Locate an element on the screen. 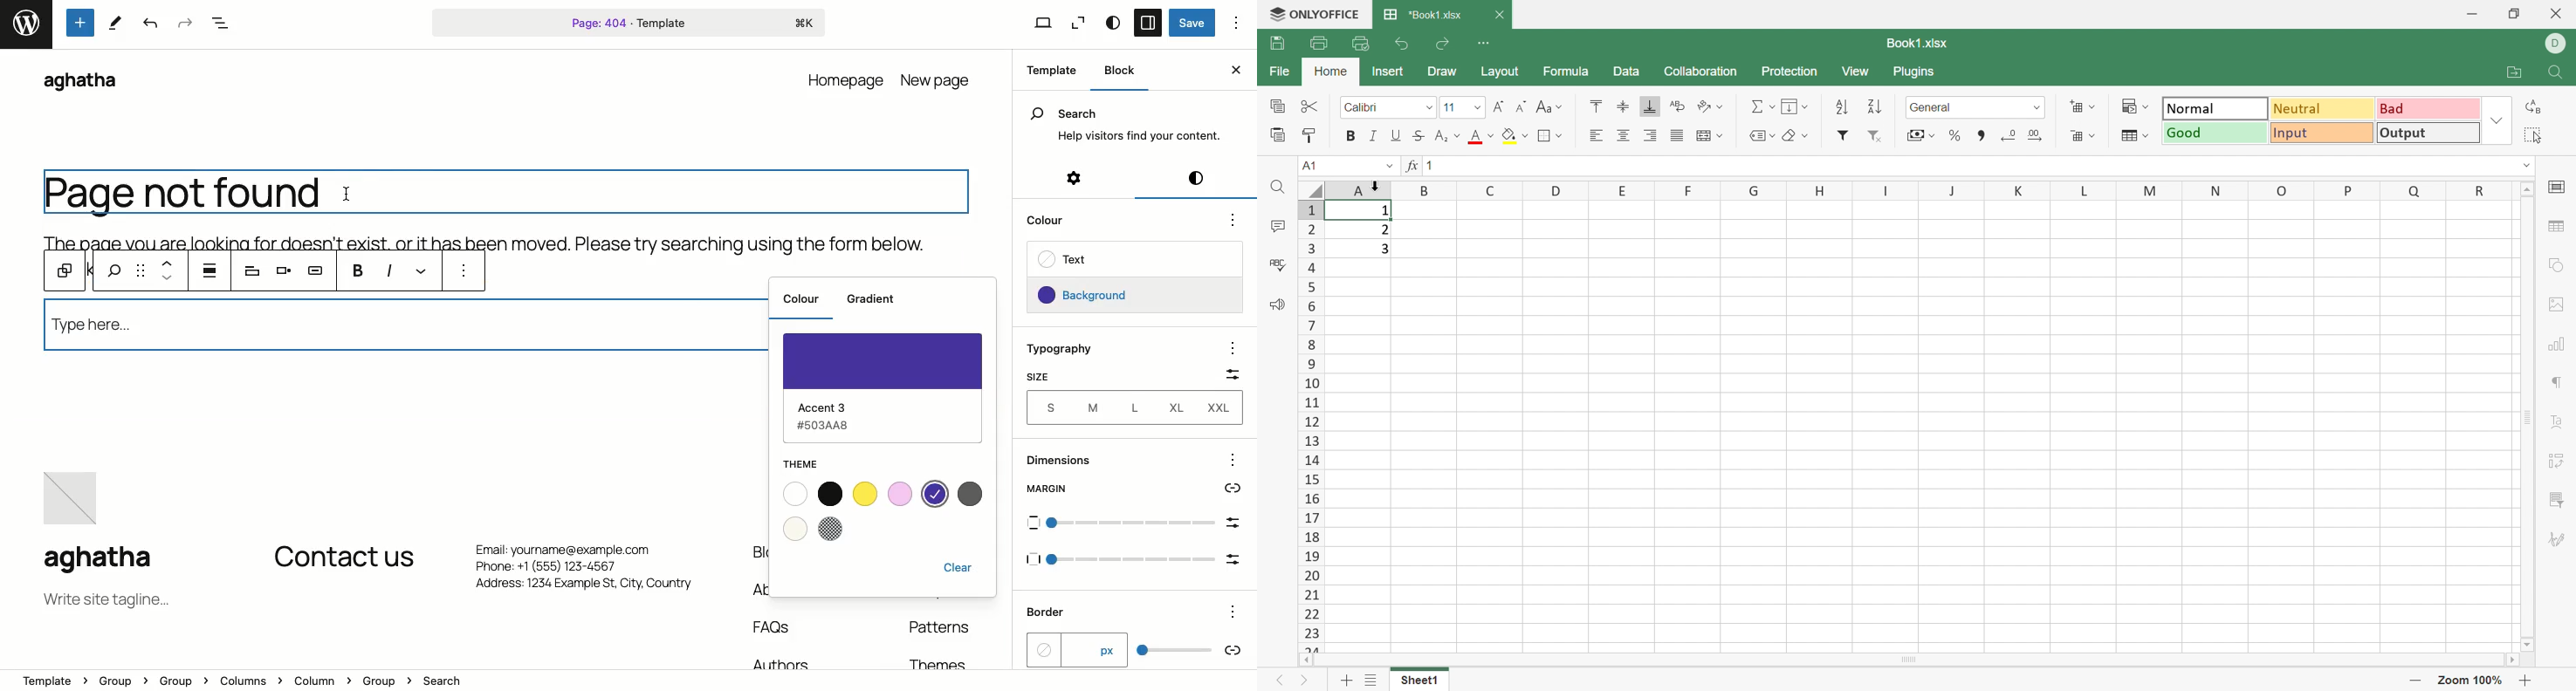 This screenshot has width=2576, height=700. Image settings is located at coordinates (2557, 304).